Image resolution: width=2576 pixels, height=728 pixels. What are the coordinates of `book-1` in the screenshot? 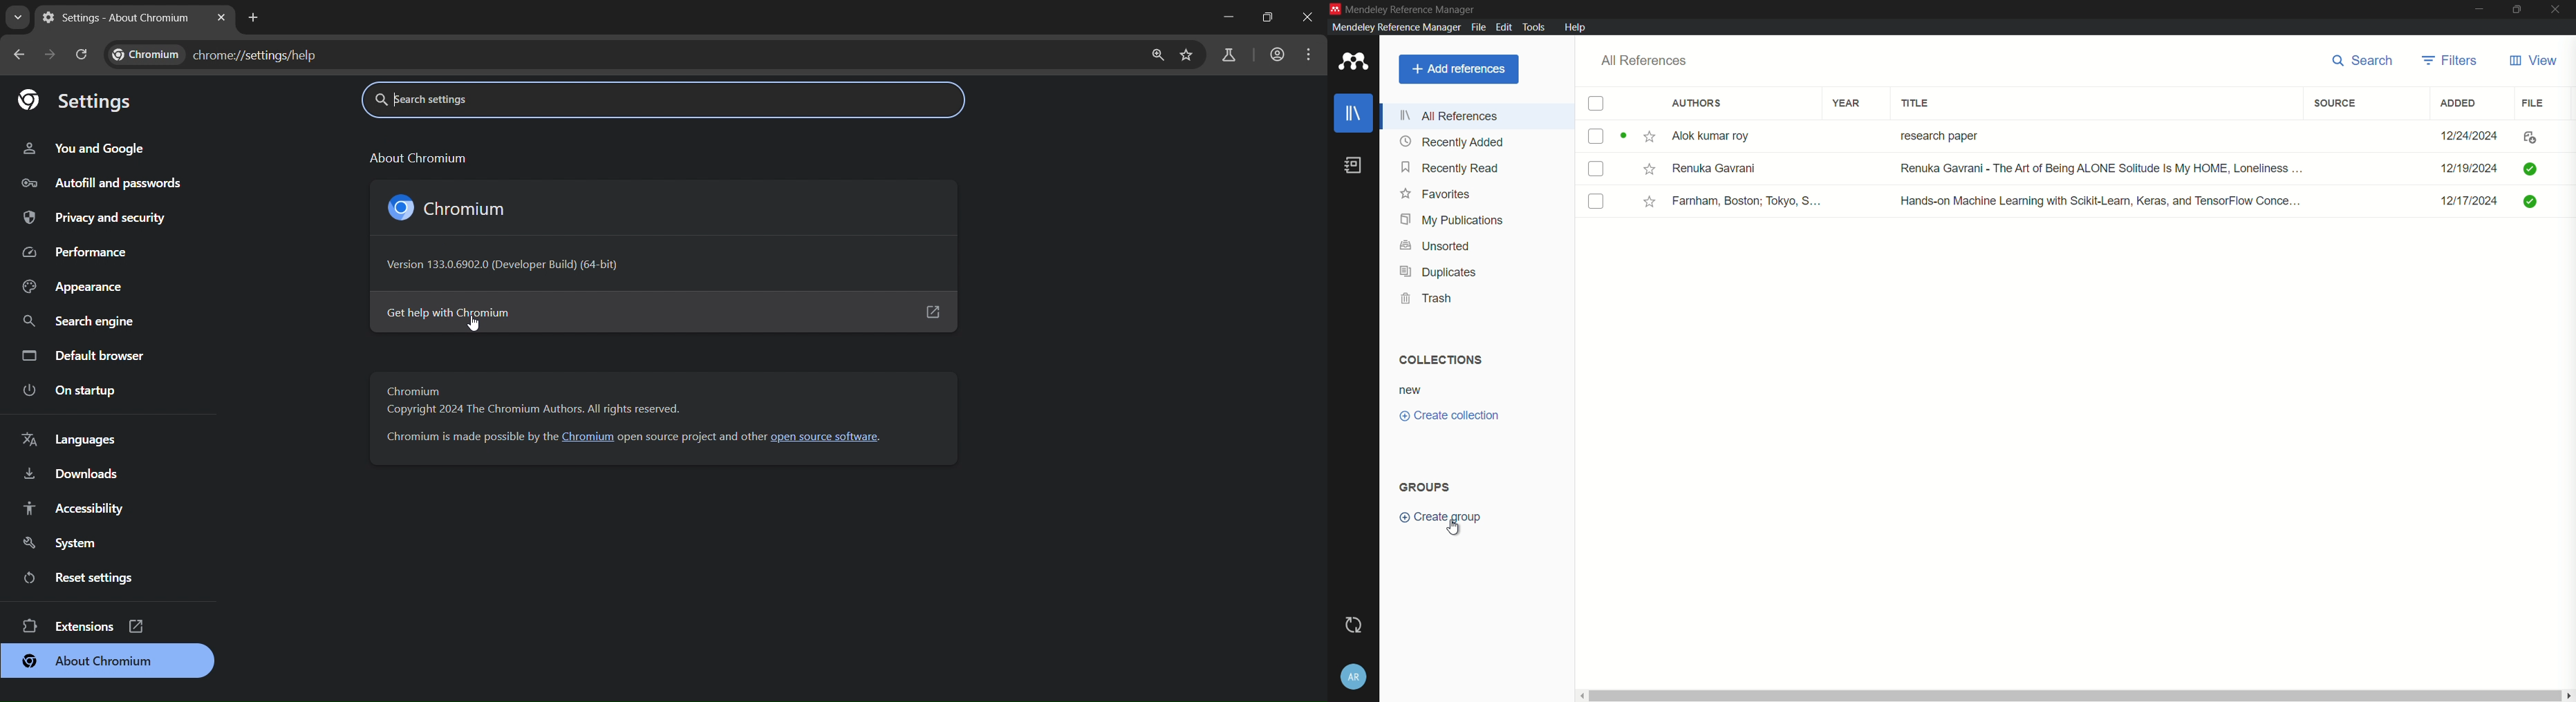 It's located at (1595, 136).